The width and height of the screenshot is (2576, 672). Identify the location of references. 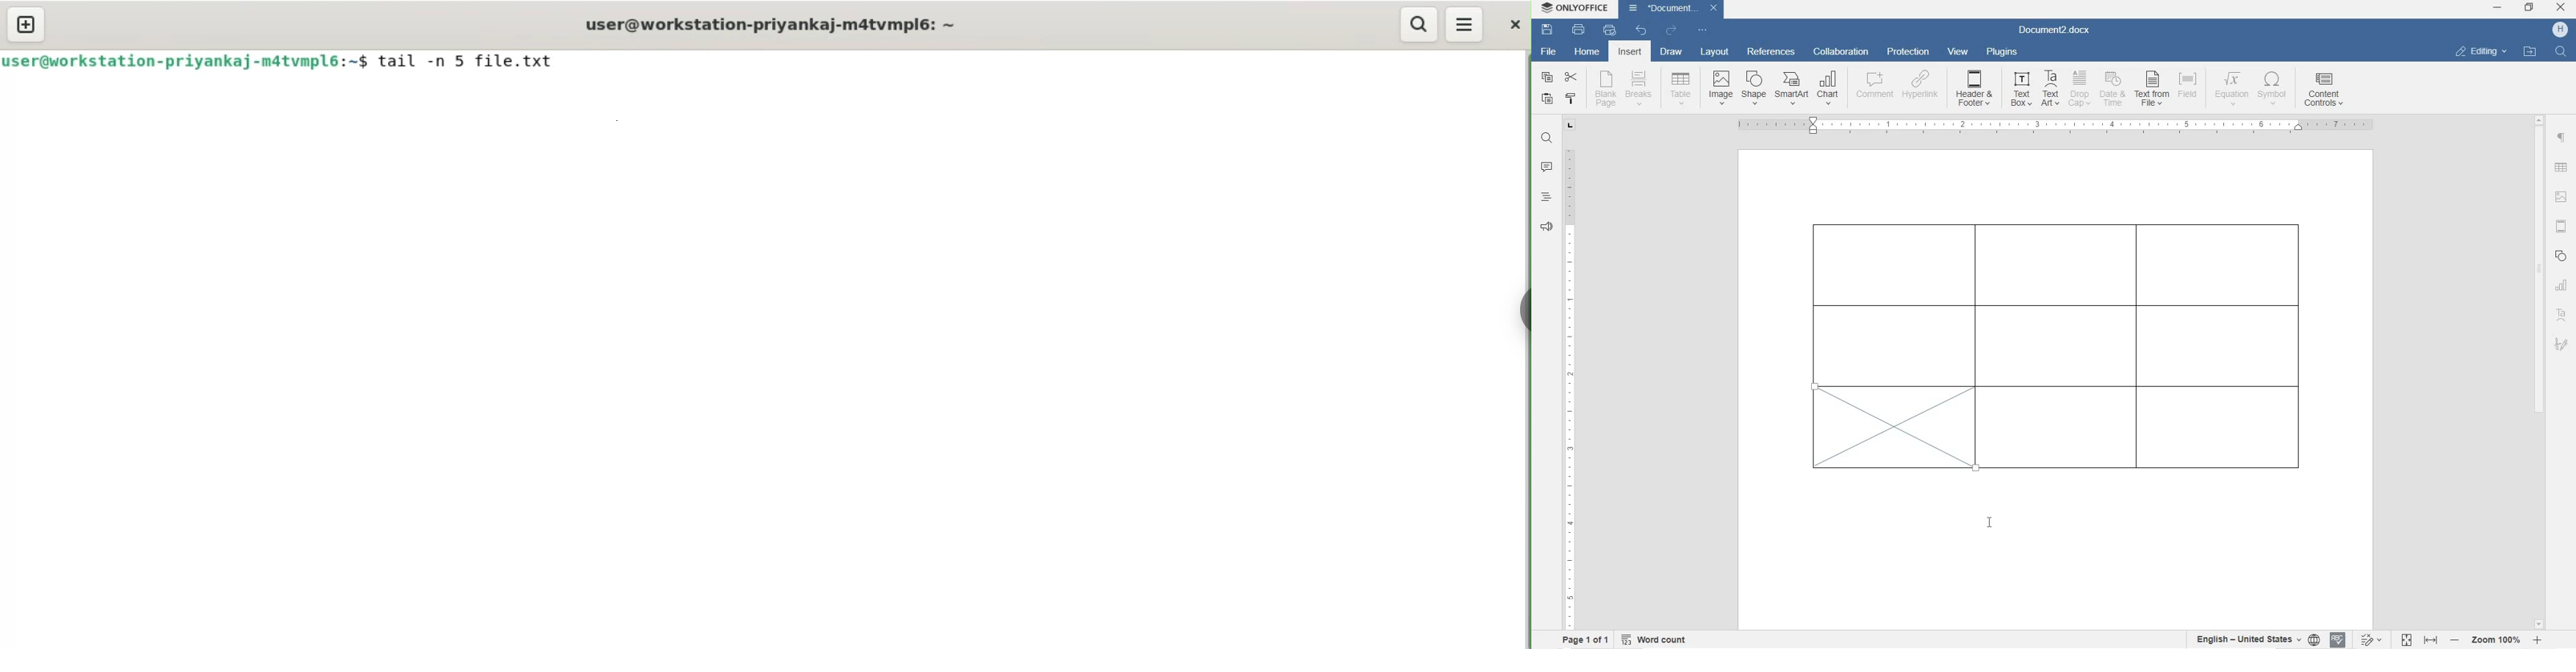
(1771, 52).